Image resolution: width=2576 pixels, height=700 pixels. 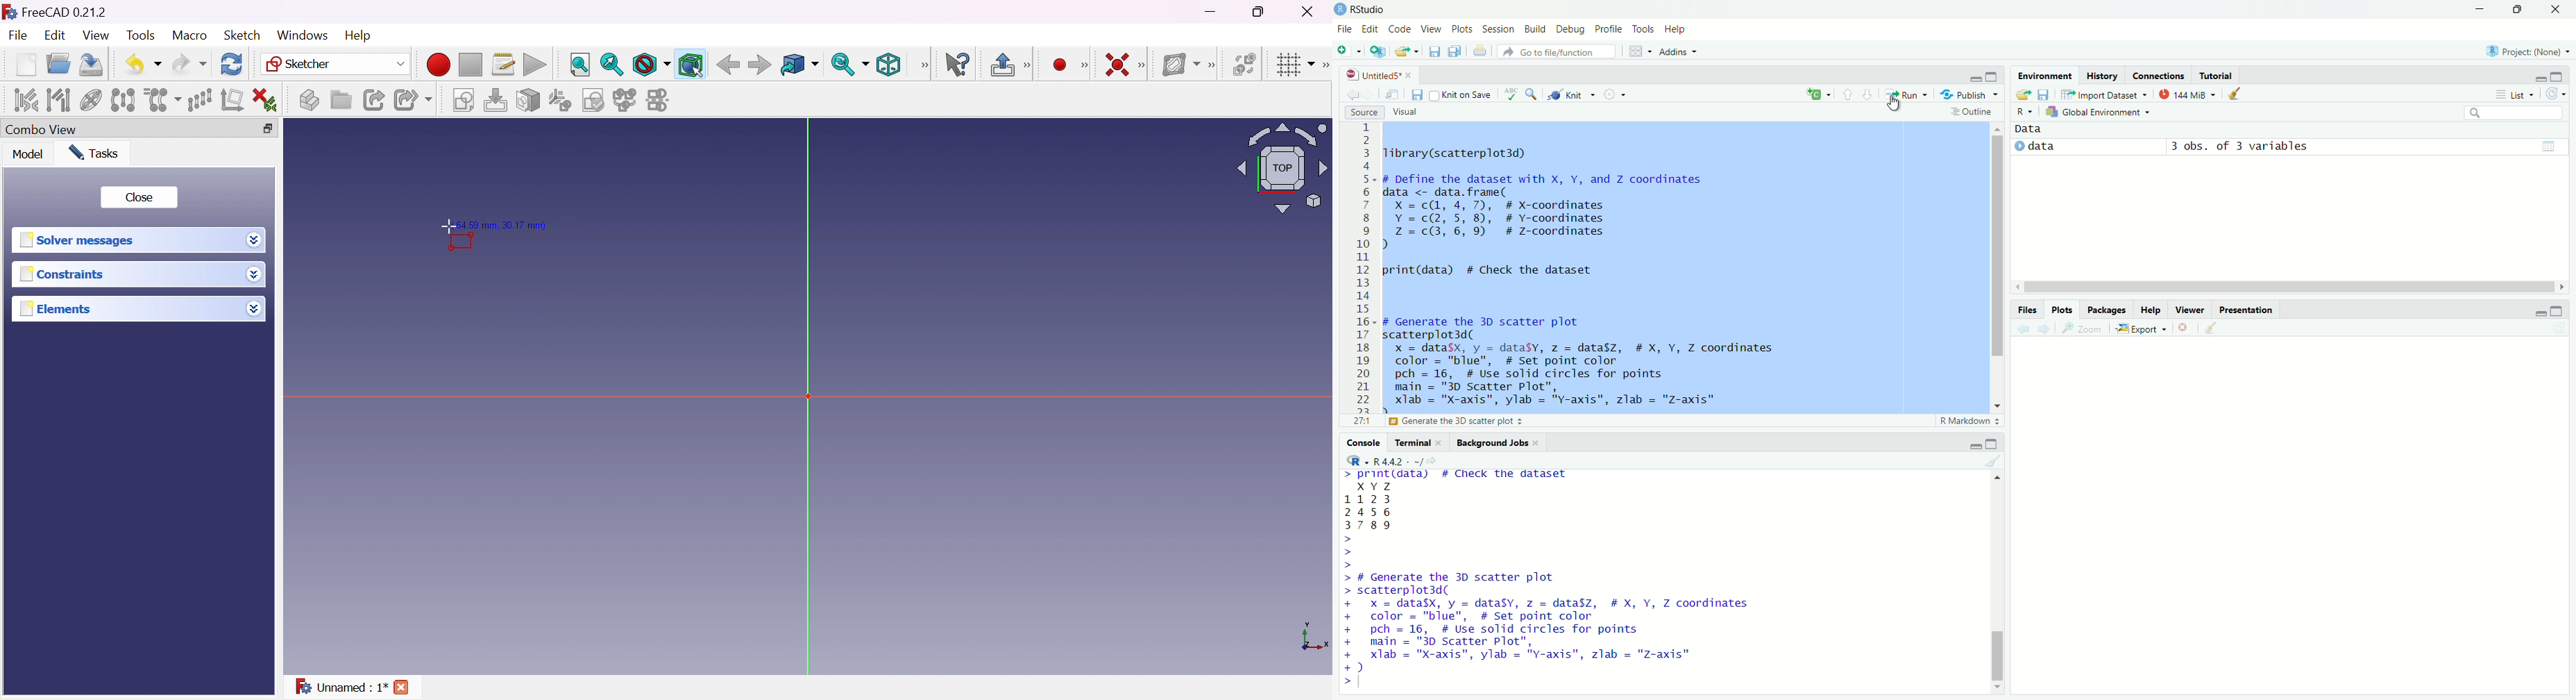 What do you see at coordinates (1974, 111) in the screenshot?
I see `outline` at bounding box center [1974, 111].